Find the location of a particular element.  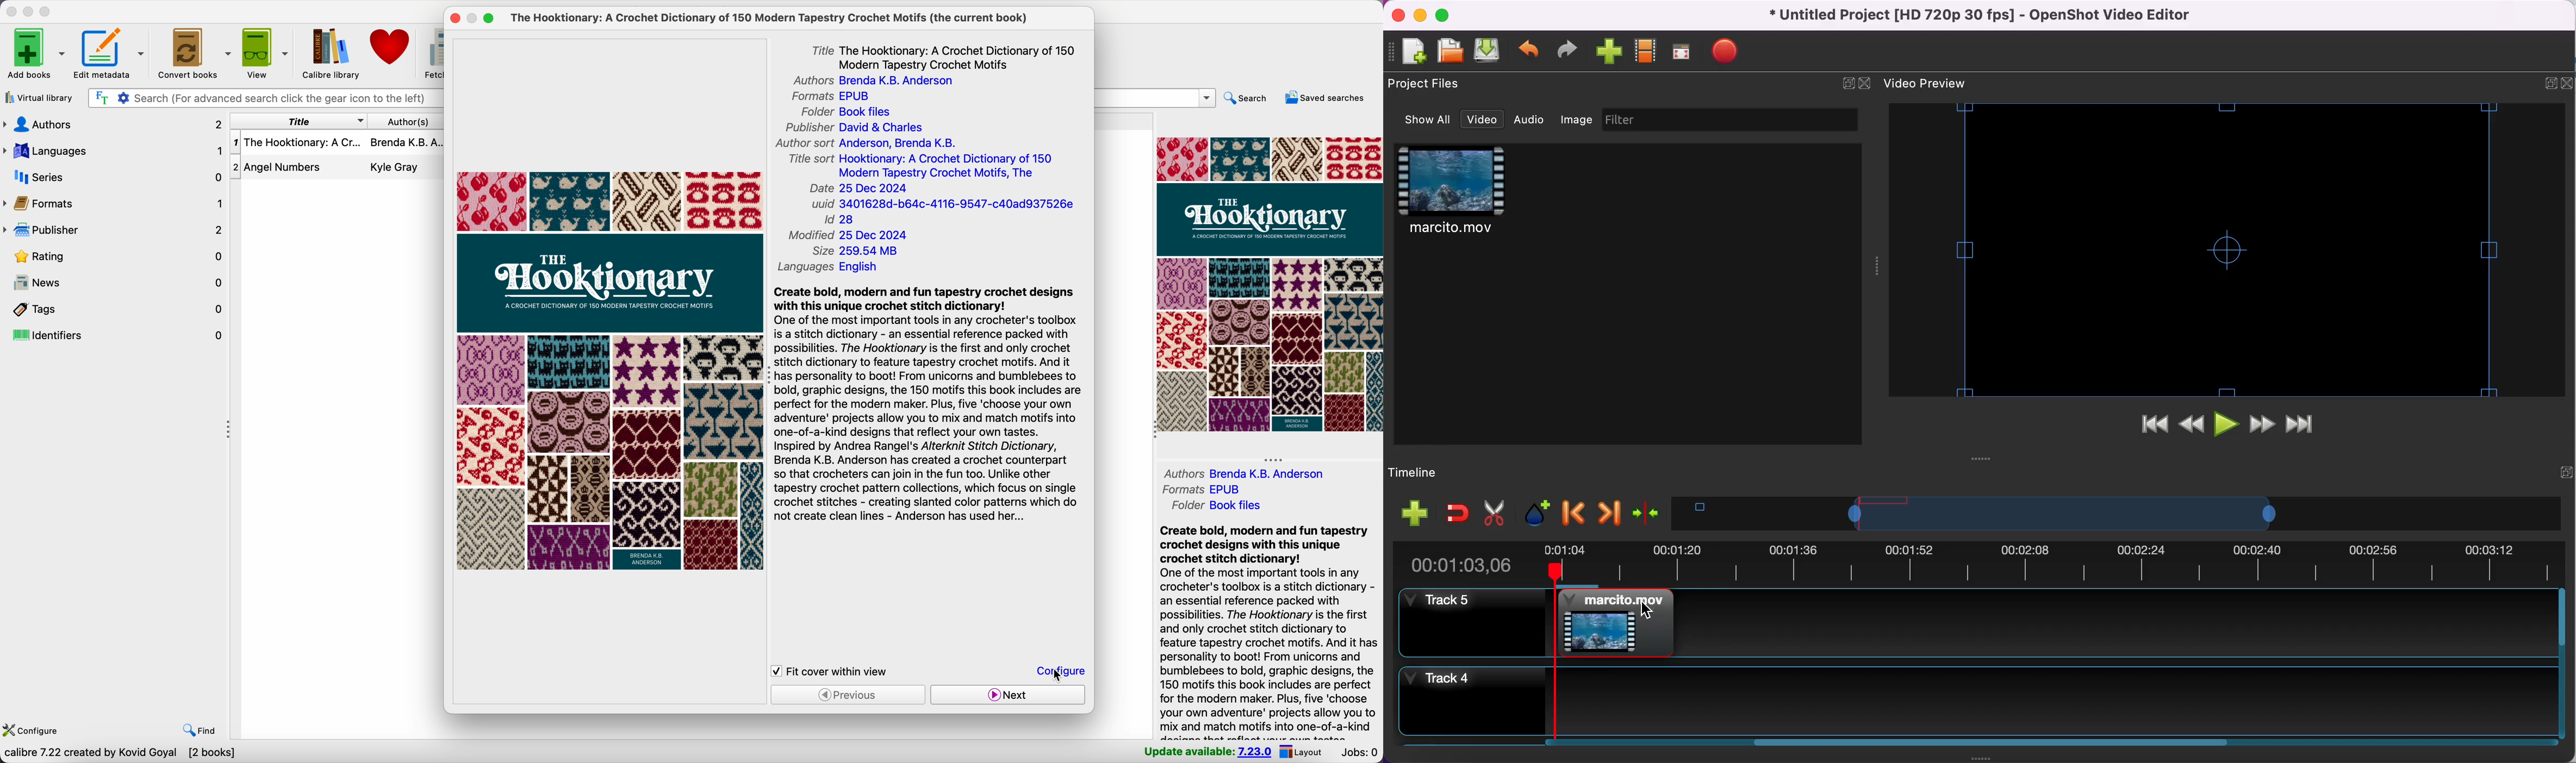

clip is located at coordinates (1467, 194).